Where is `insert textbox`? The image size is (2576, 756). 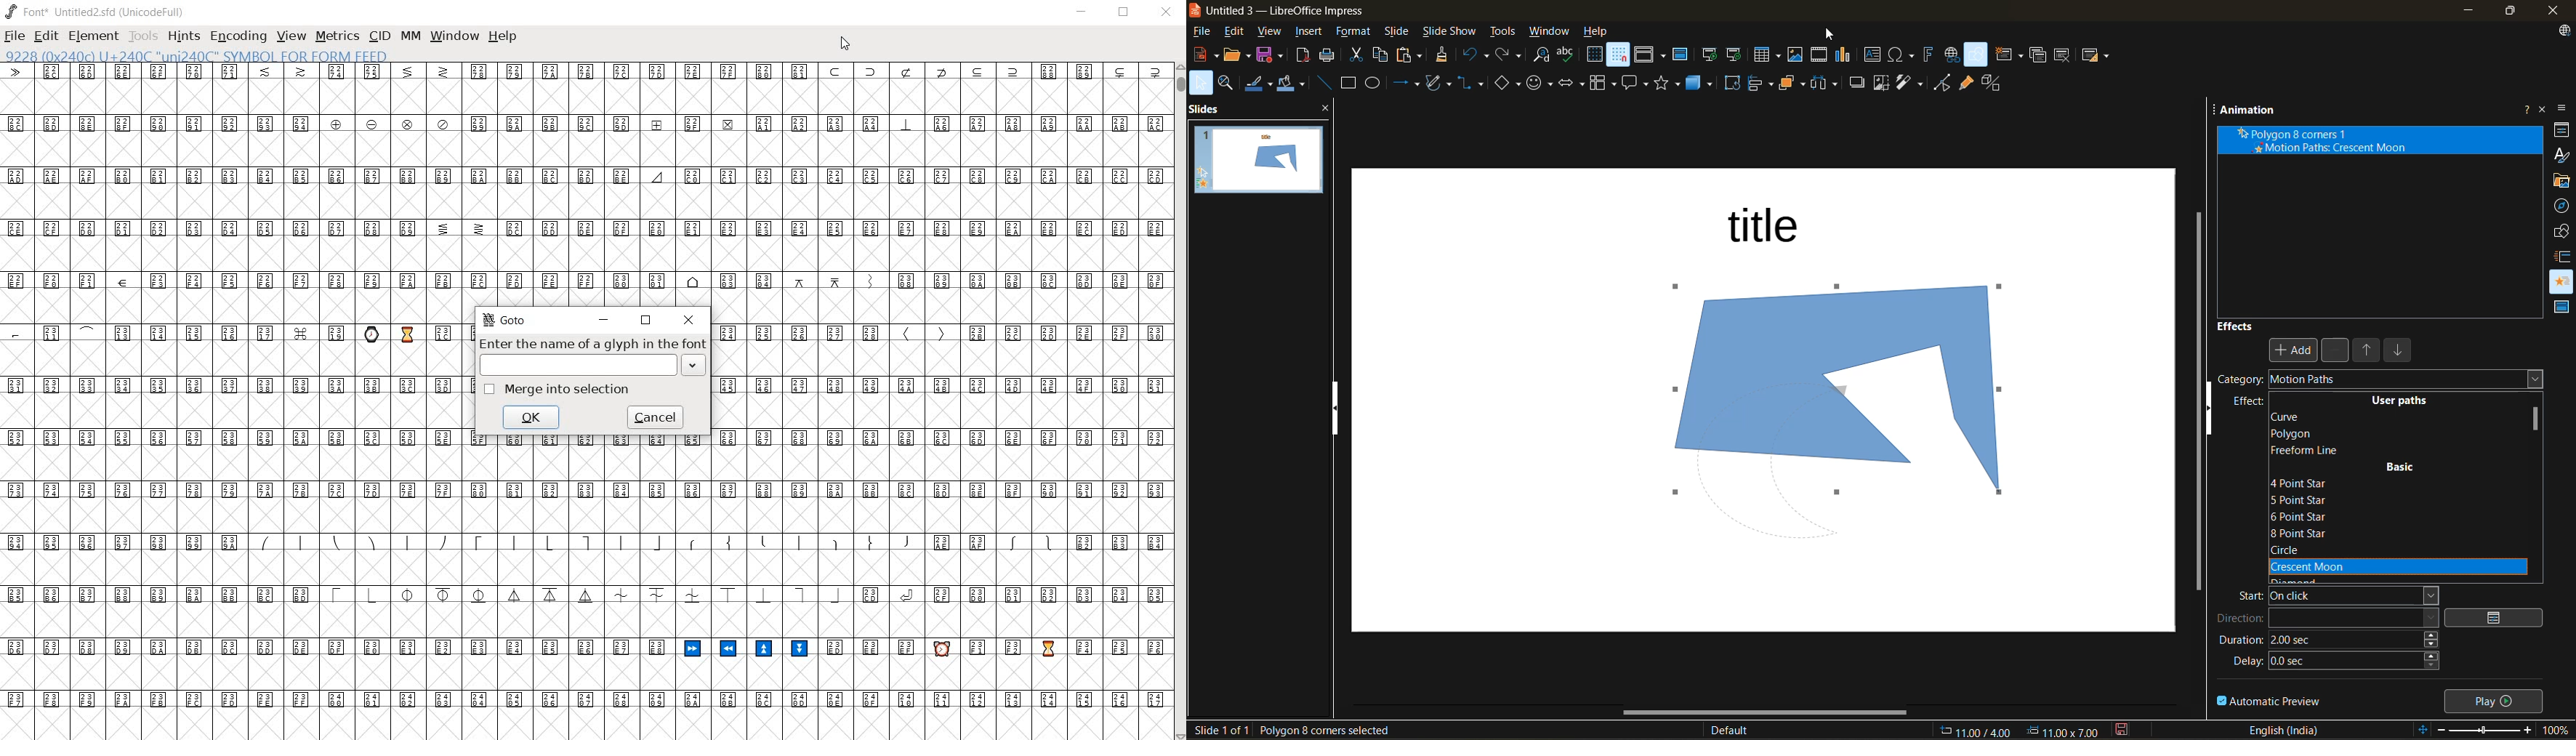
insert textbox is located at coordinates (1870, 56).